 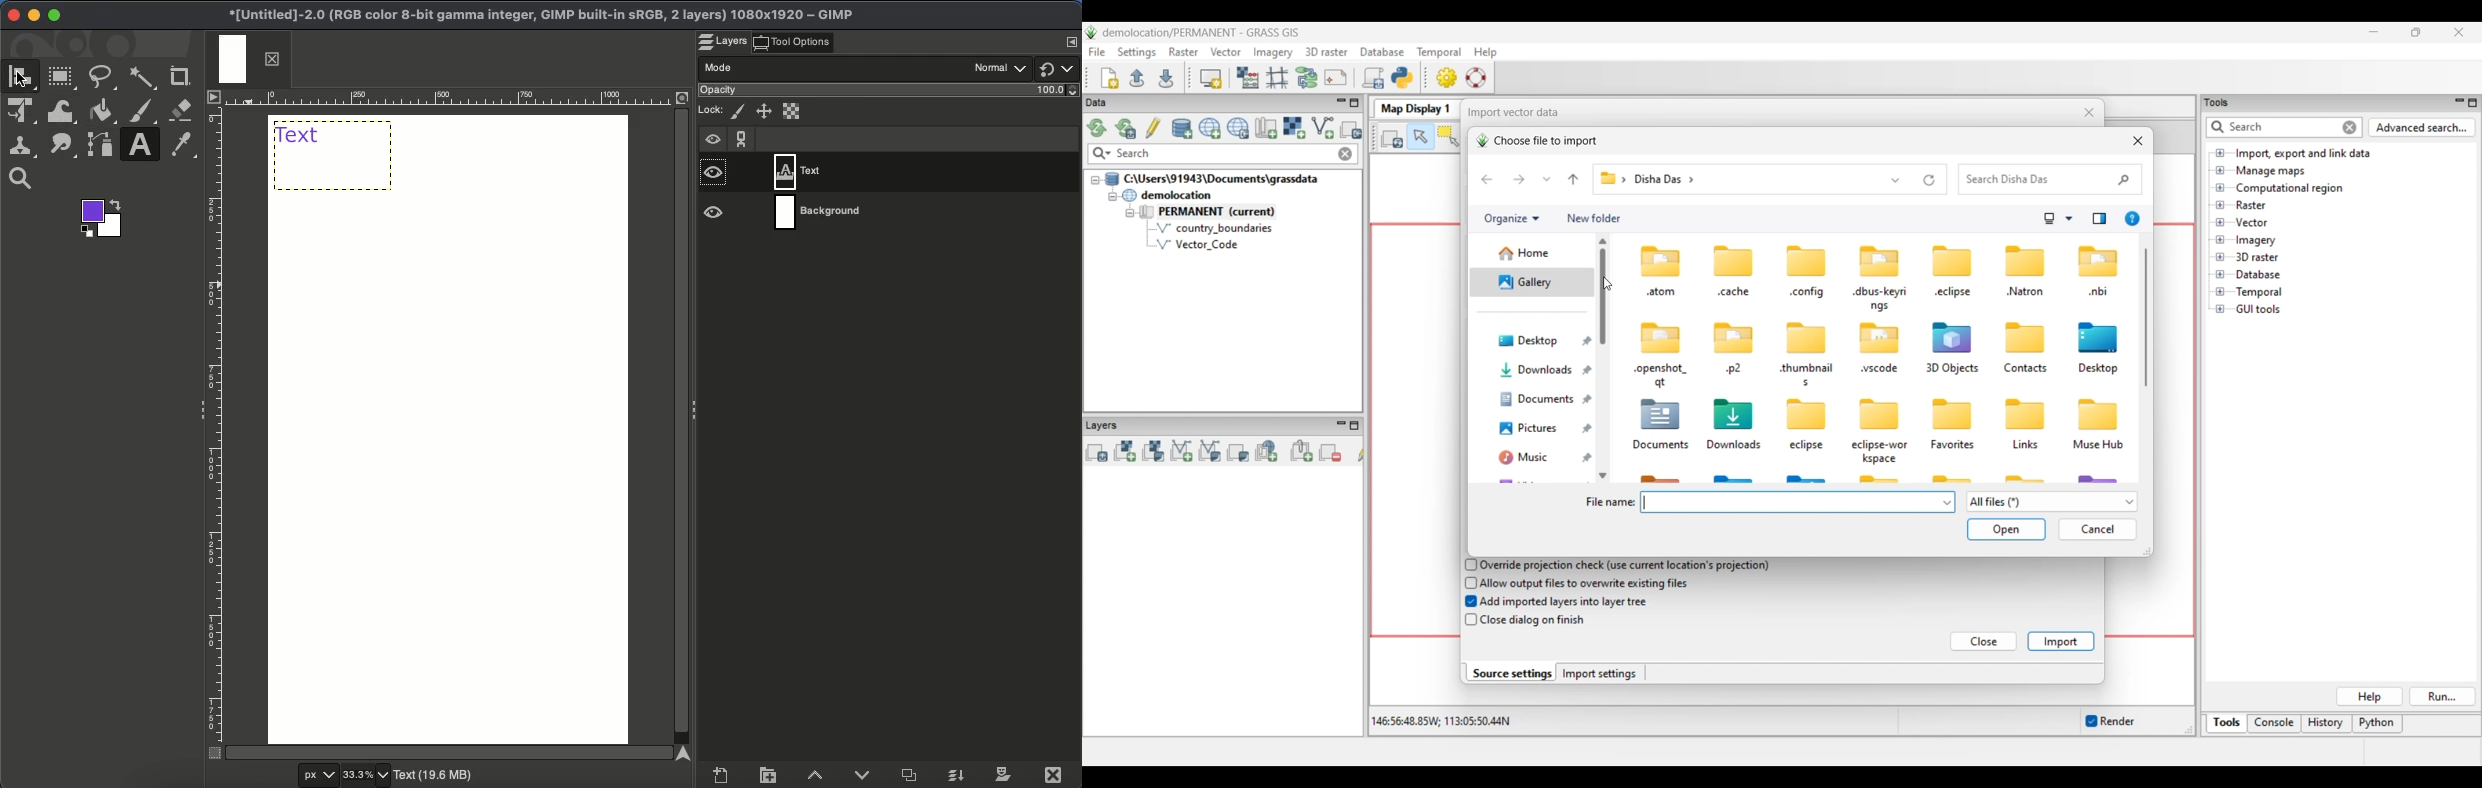 I want to click on Opacity, so click(x=891, y=90).